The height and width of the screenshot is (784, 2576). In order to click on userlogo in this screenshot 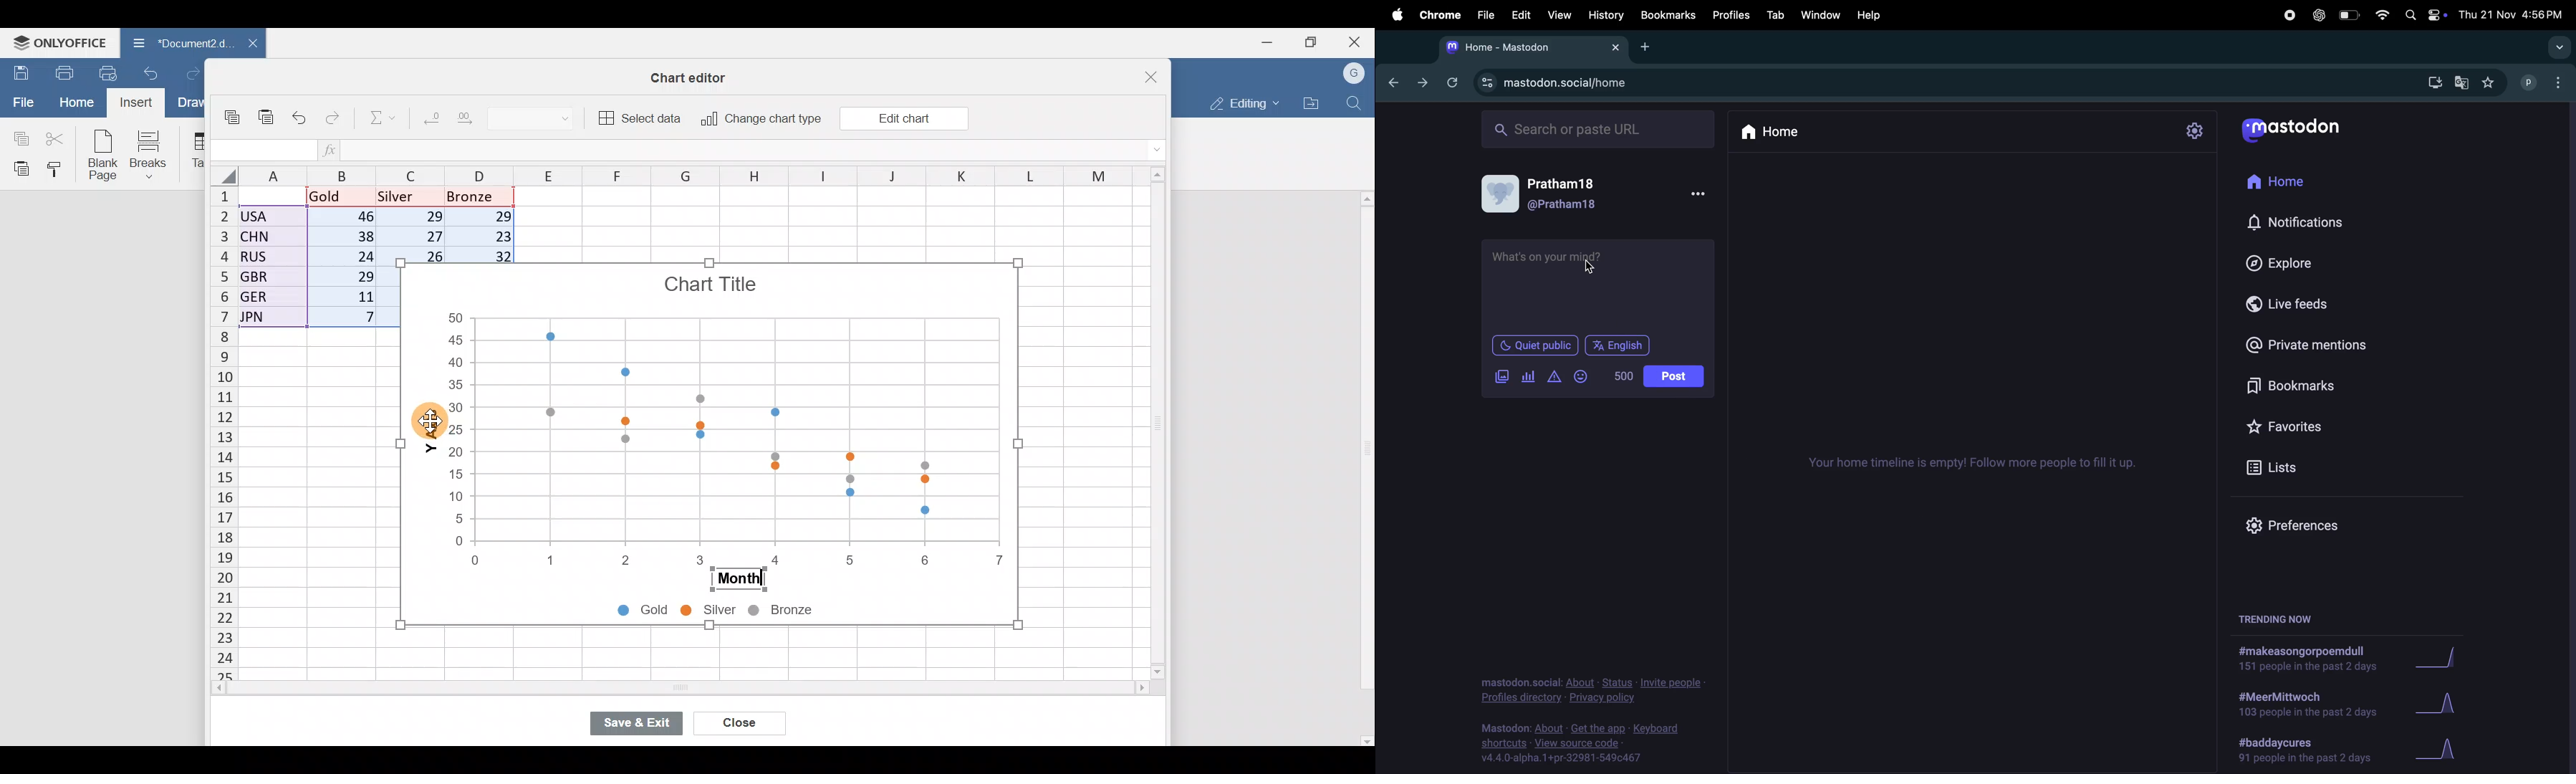, I will do `click(2291, 130)`.